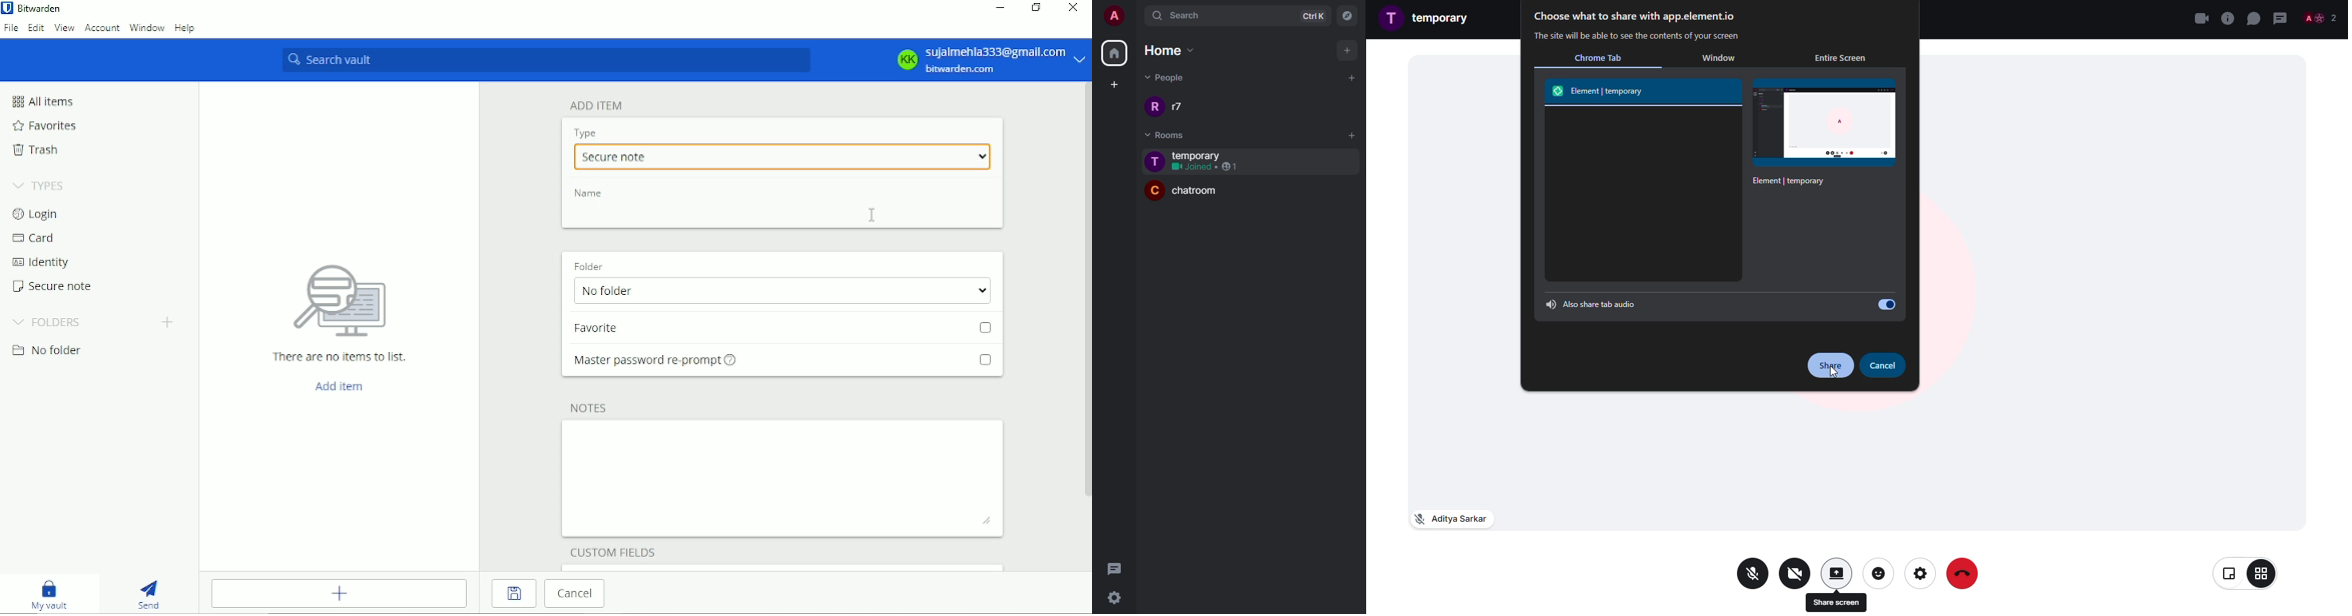  I want to click on cursor, so click(1834, 373).